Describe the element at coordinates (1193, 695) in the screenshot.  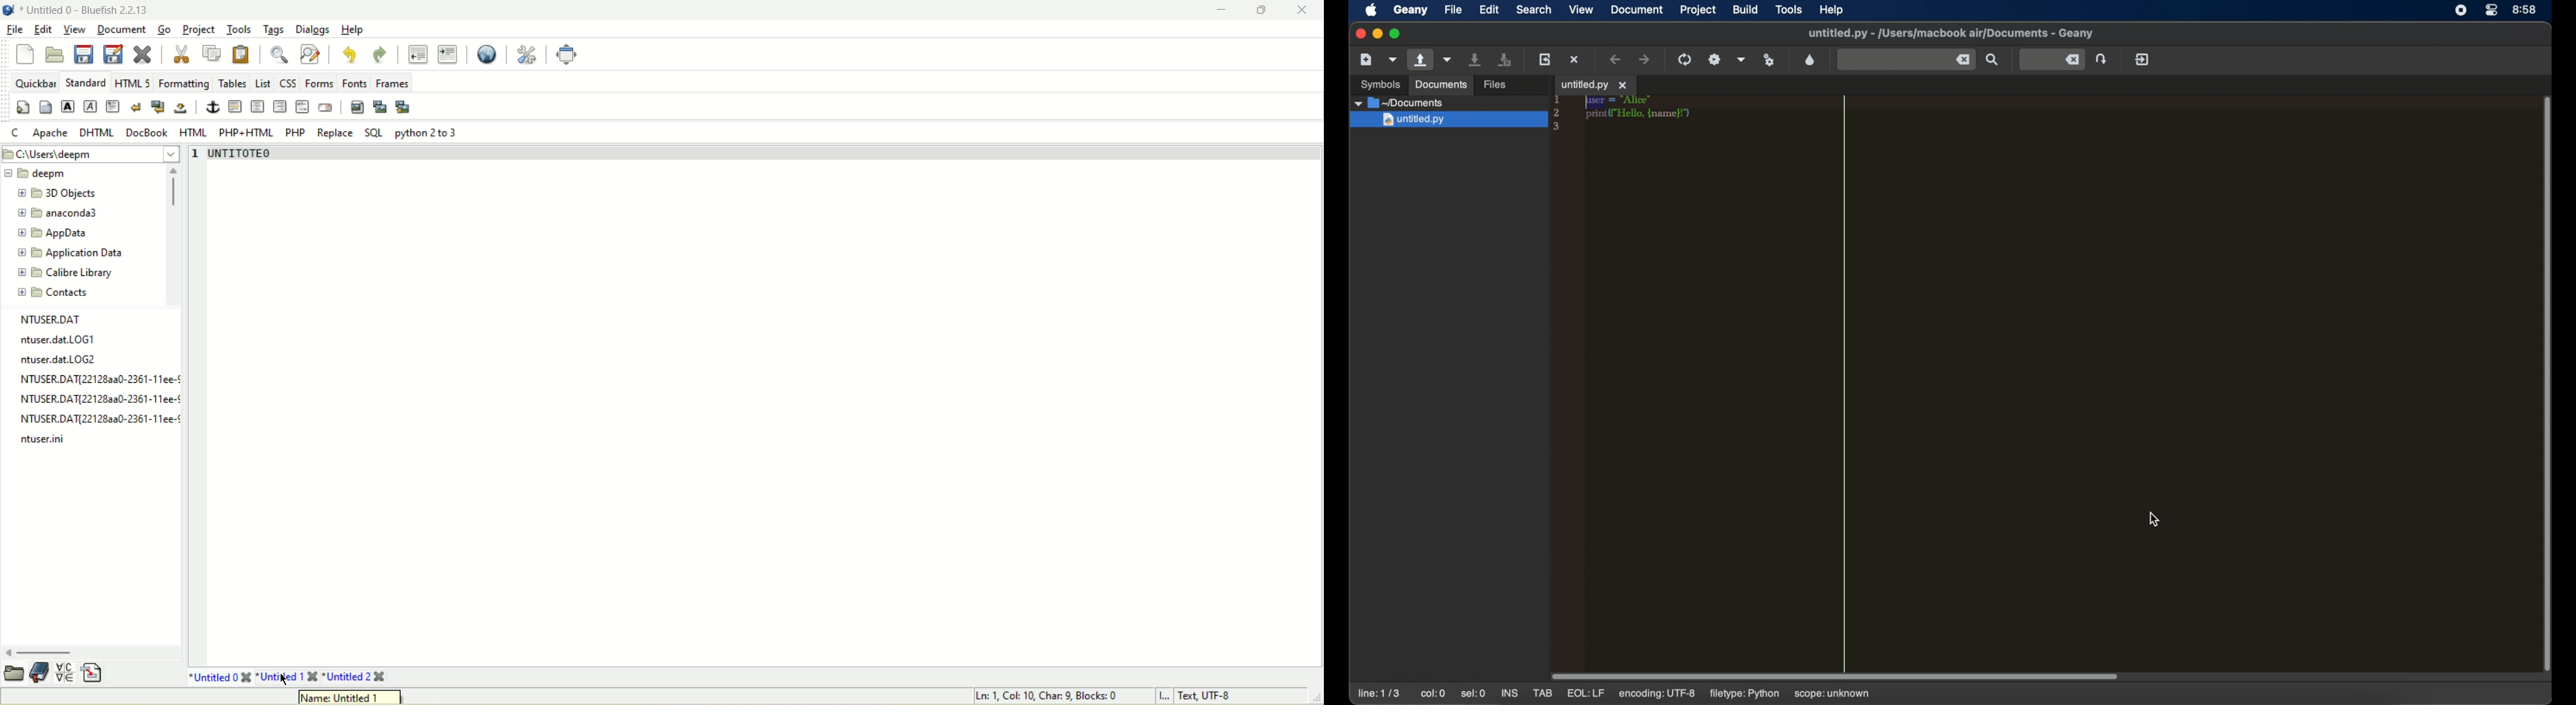
I see `L Text UTF-8` at that location.